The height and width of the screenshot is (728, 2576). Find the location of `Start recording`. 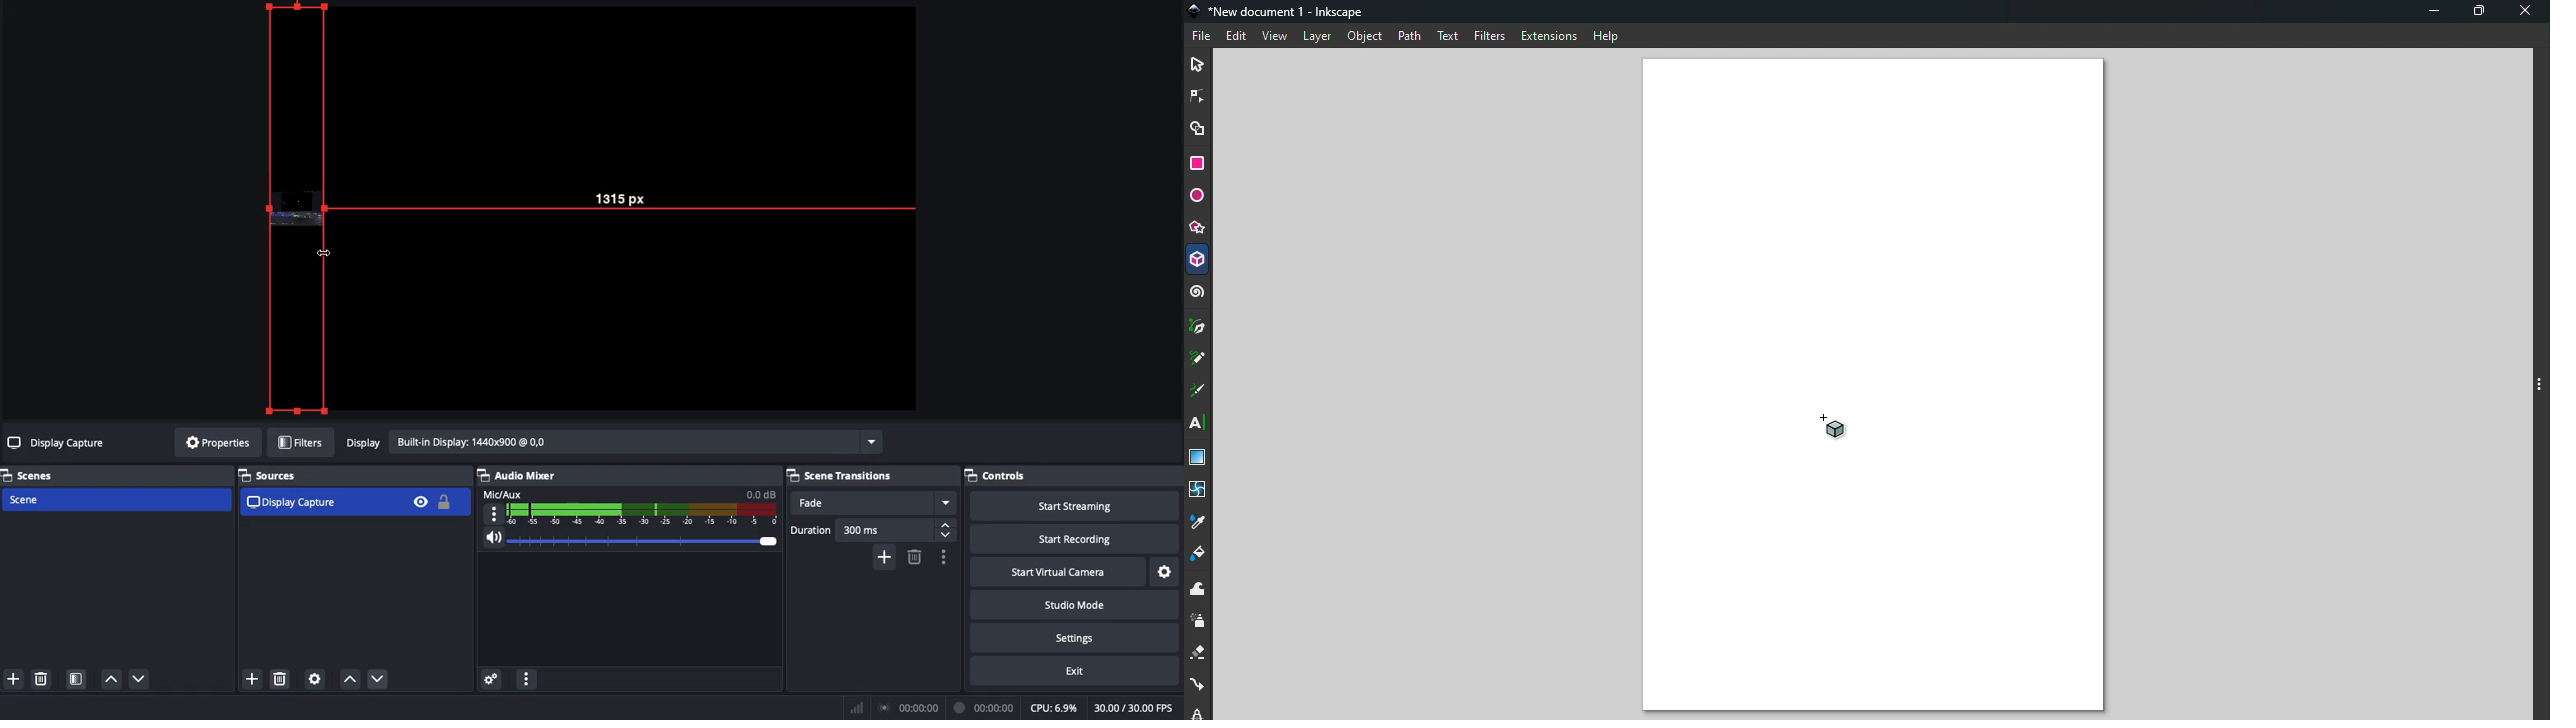

Start recording is located at coordinates (1078, 538).